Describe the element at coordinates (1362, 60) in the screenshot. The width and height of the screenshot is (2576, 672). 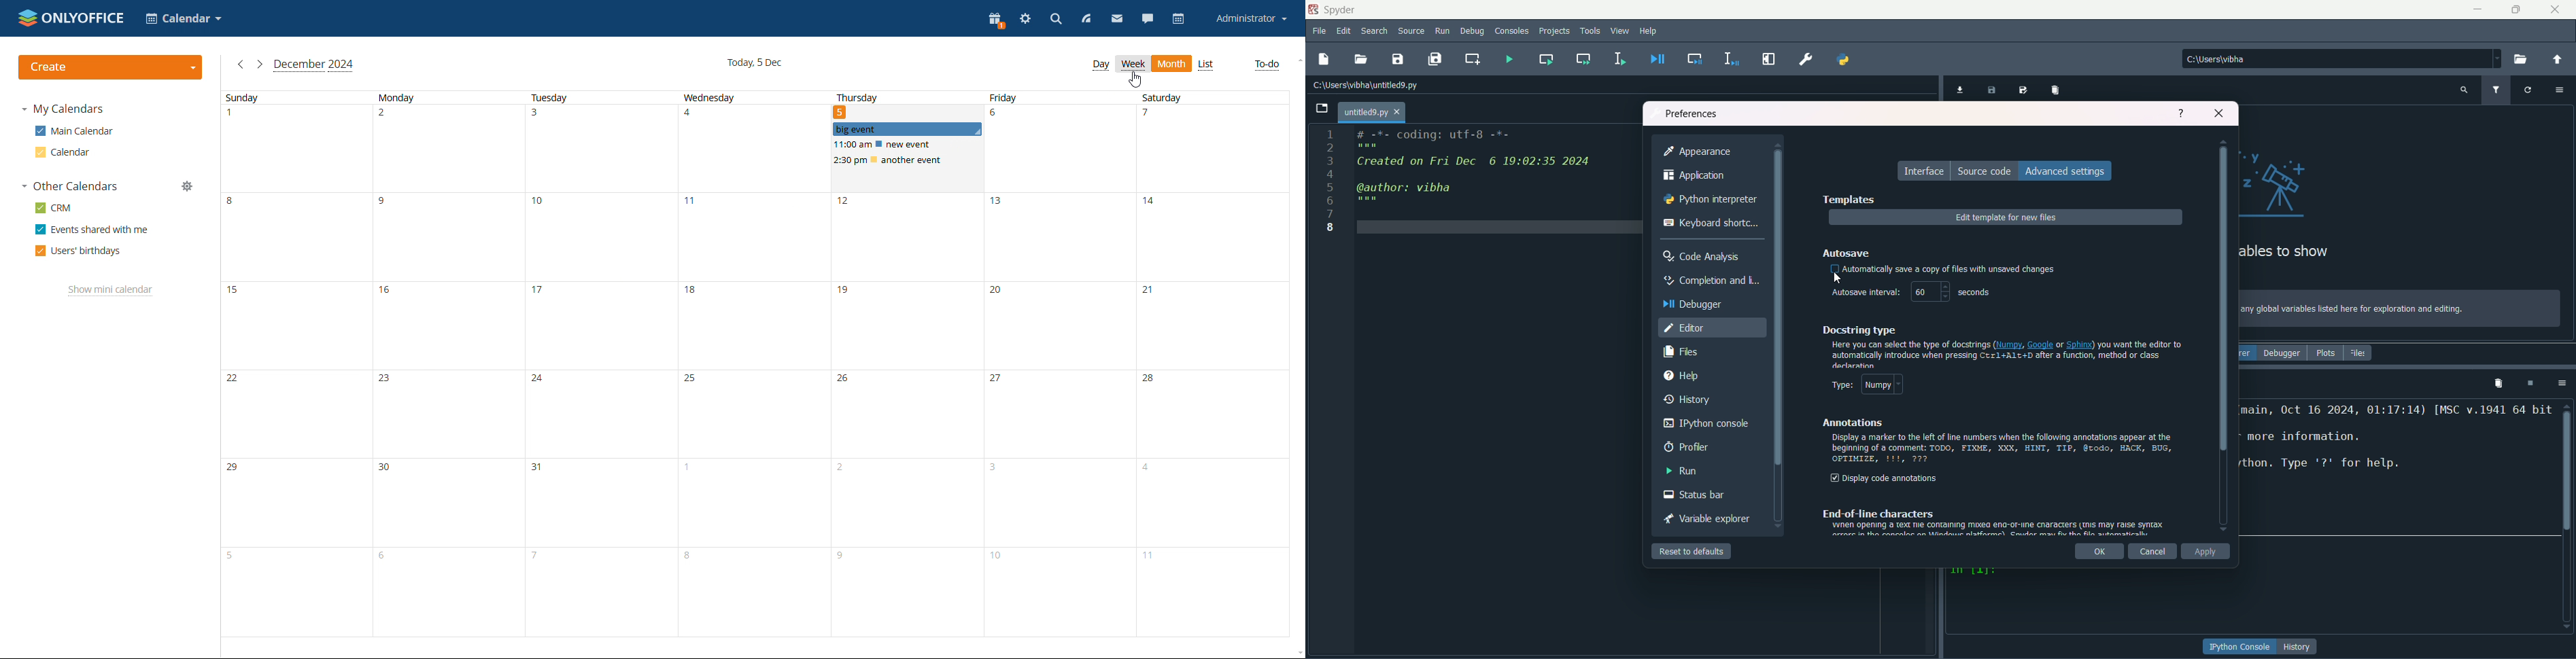
I see `open file` at that location.